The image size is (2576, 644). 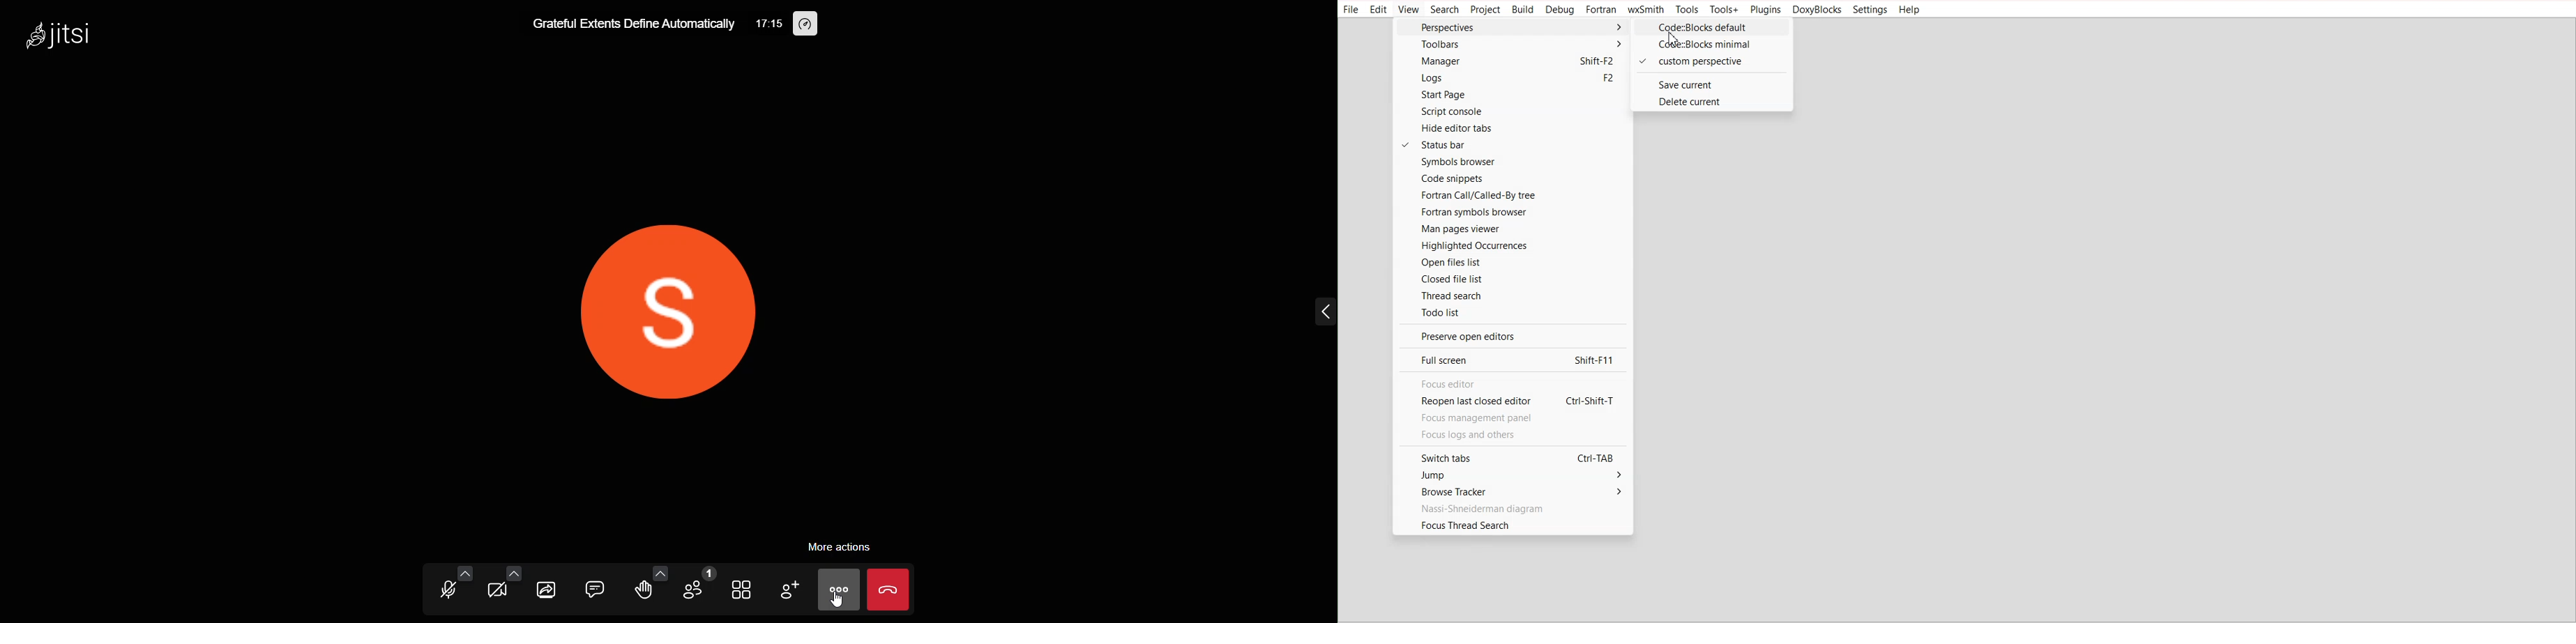 I want to click on Debug, so click(x=1561, y=10).